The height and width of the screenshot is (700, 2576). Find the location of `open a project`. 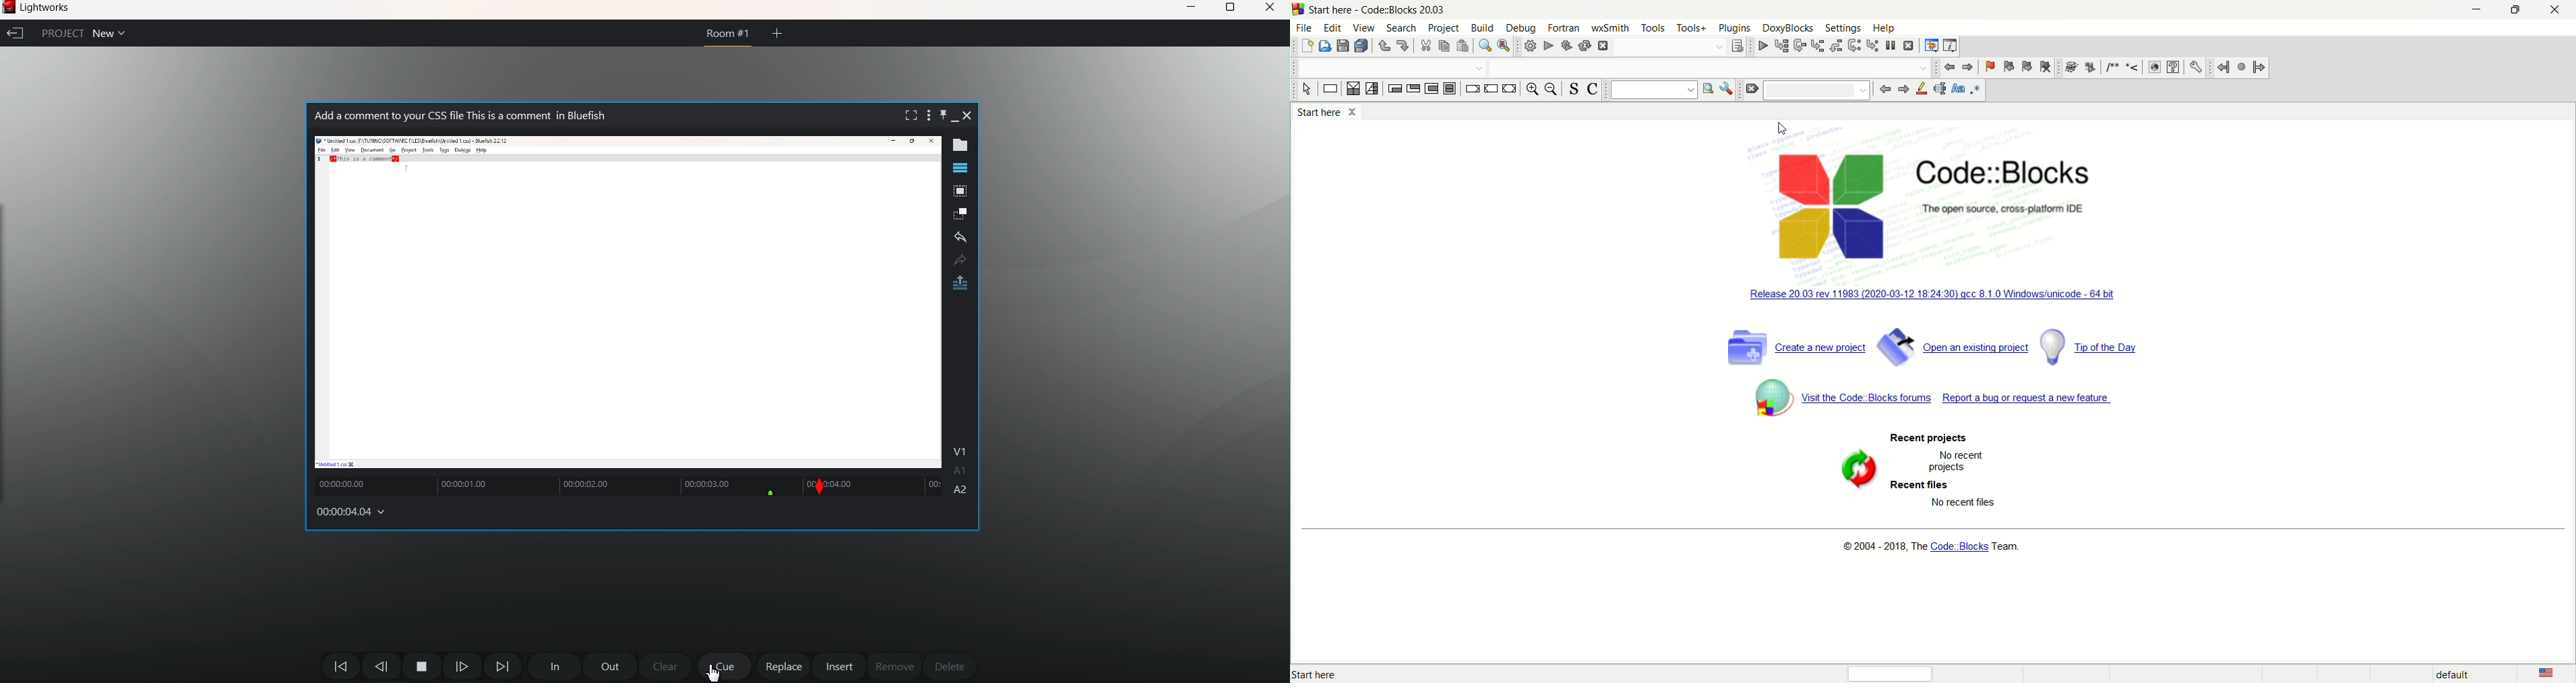

open a project is located at coordinates (1955, 347).